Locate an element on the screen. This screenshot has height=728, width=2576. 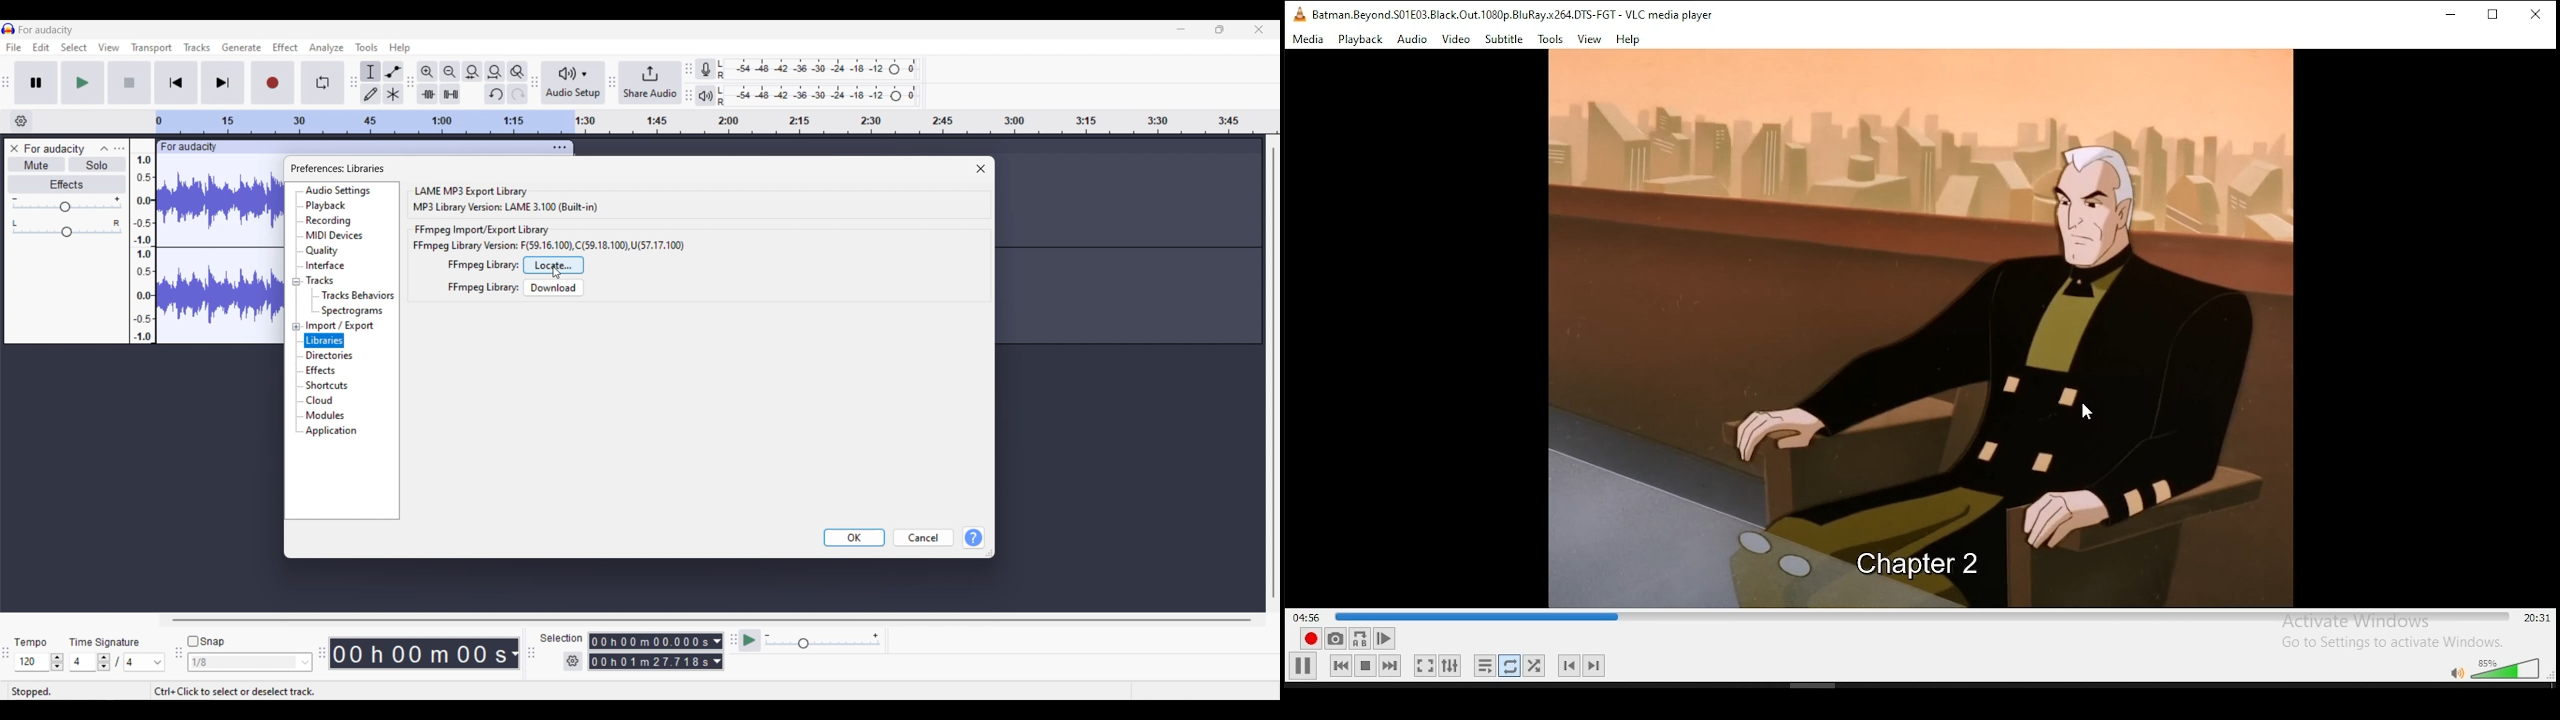
Snap is located at coordinates (206, 641).